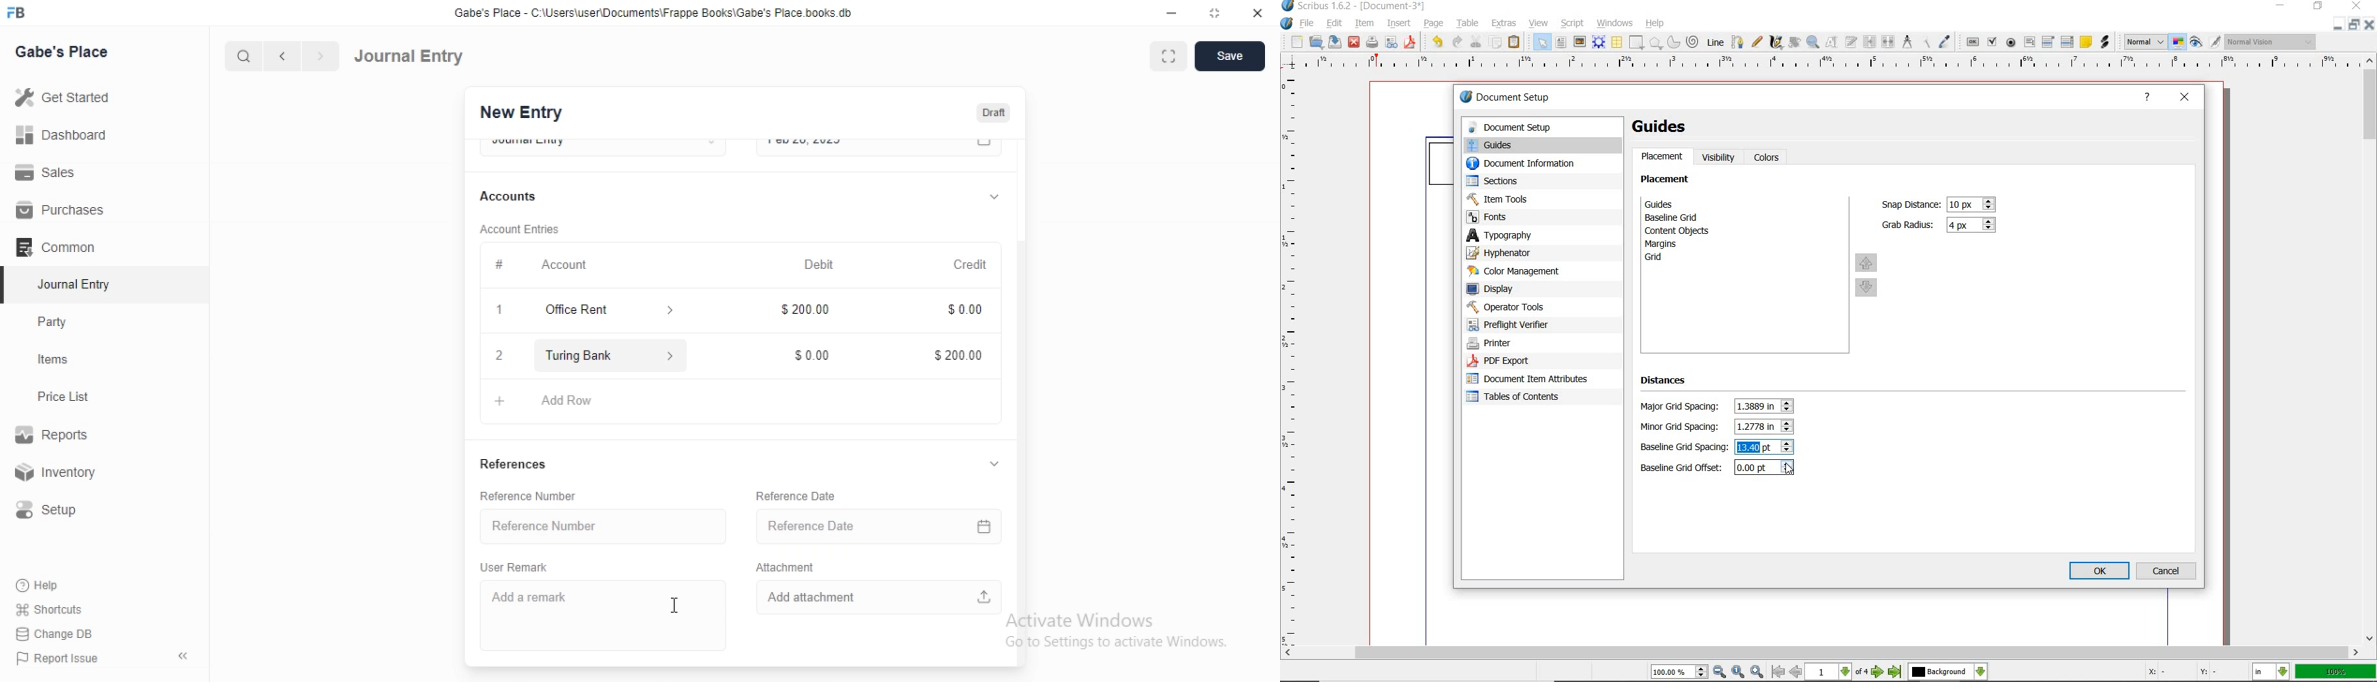 Image resolution: width=2380 pixels, height=700 pixels. I want to click on scrollbar, so click(1821, 654).